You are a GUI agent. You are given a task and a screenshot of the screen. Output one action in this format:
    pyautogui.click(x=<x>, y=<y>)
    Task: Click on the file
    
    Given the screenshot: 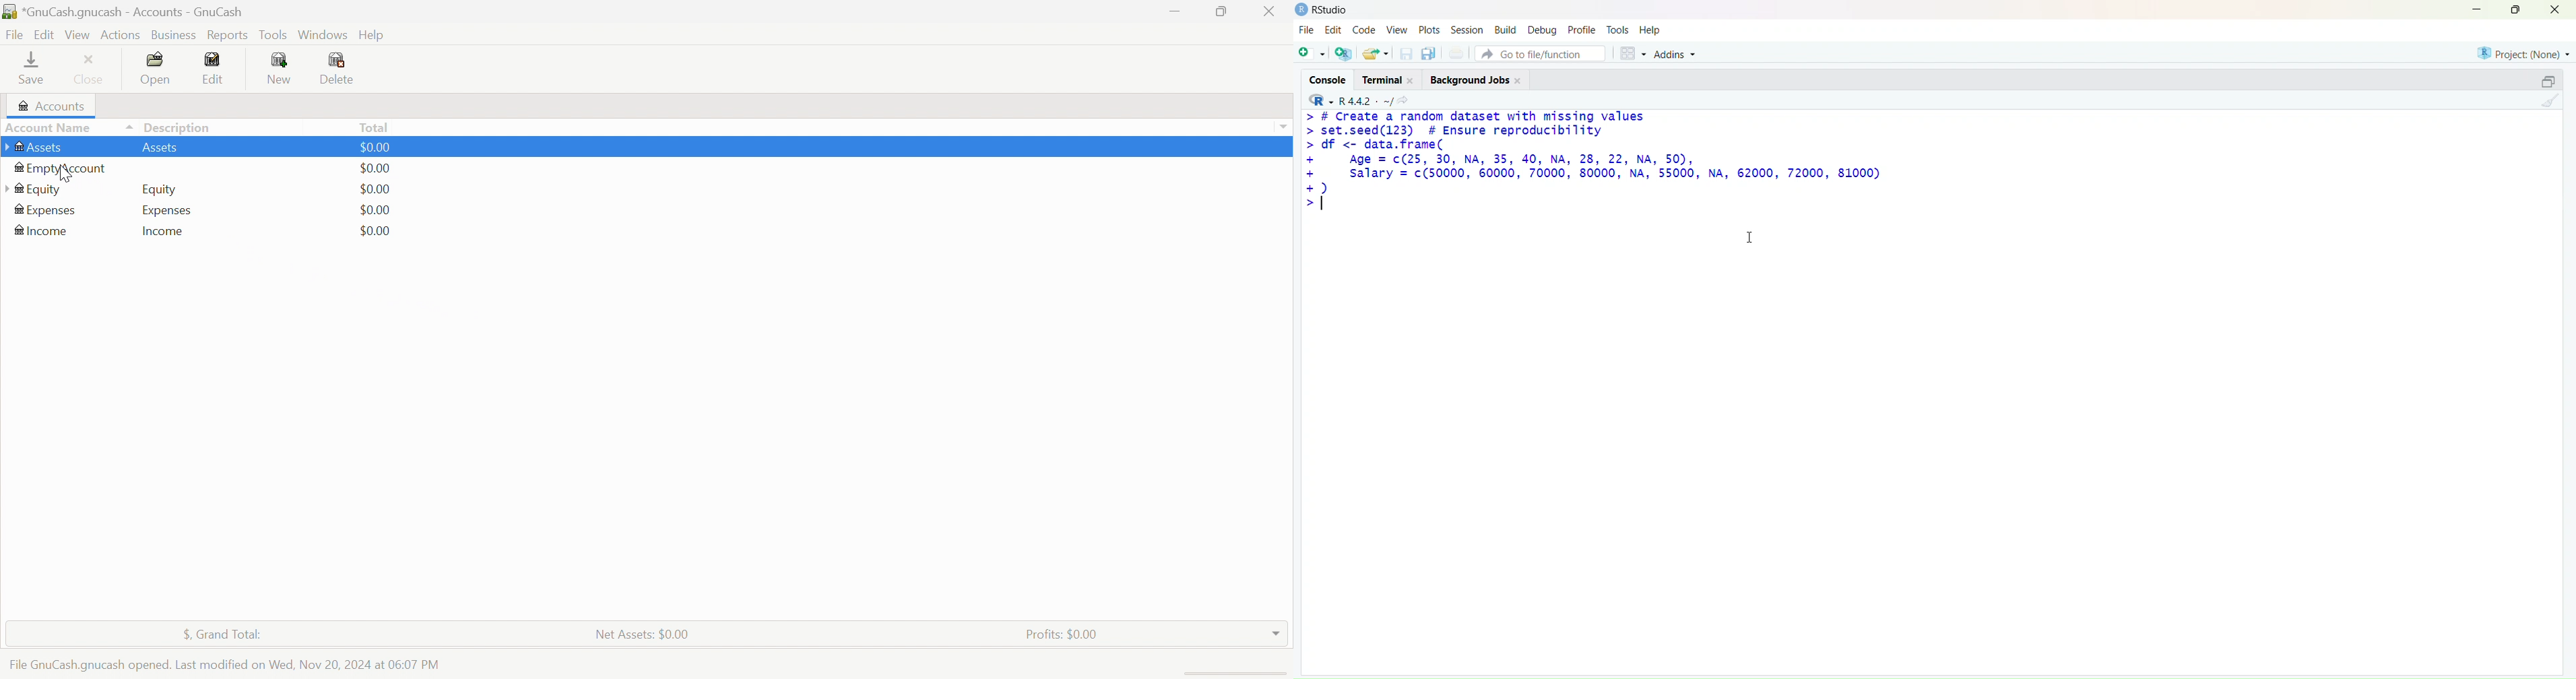 What is the action you would take?
    pyautogui.click(x=1307, y=31)
    